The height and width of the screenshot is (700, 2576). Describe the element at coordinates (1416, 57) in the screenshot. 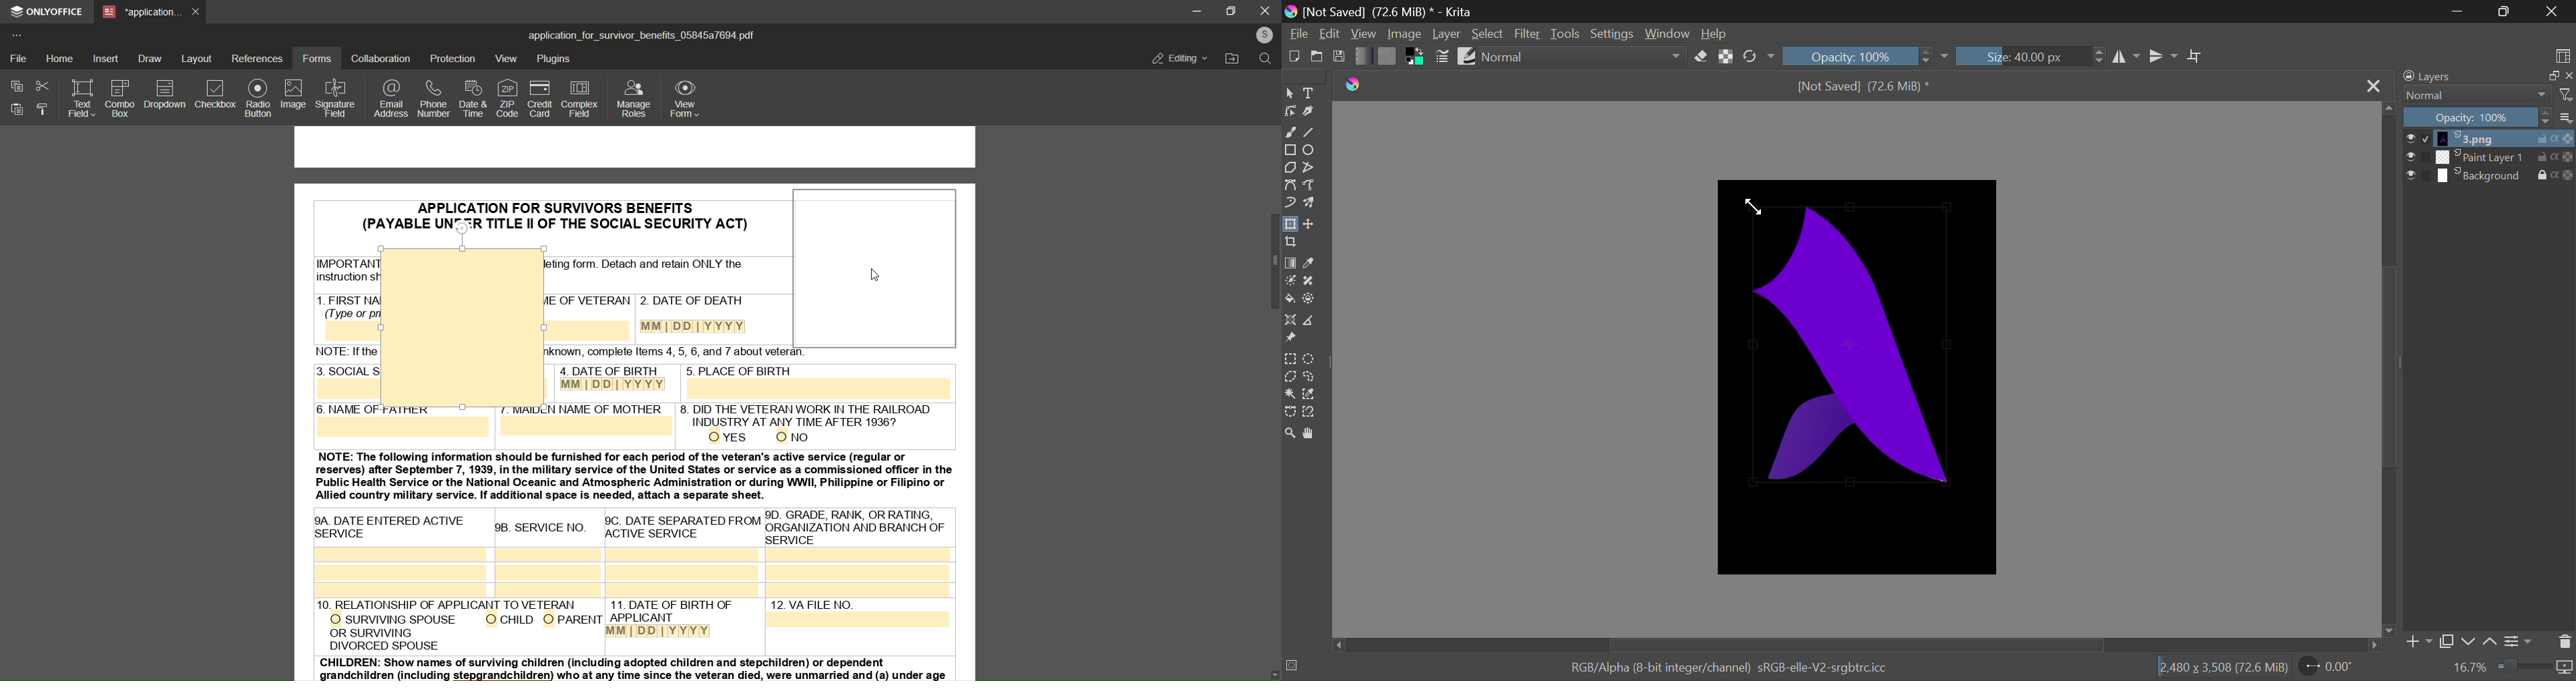

I see `Colors in use` at that location.